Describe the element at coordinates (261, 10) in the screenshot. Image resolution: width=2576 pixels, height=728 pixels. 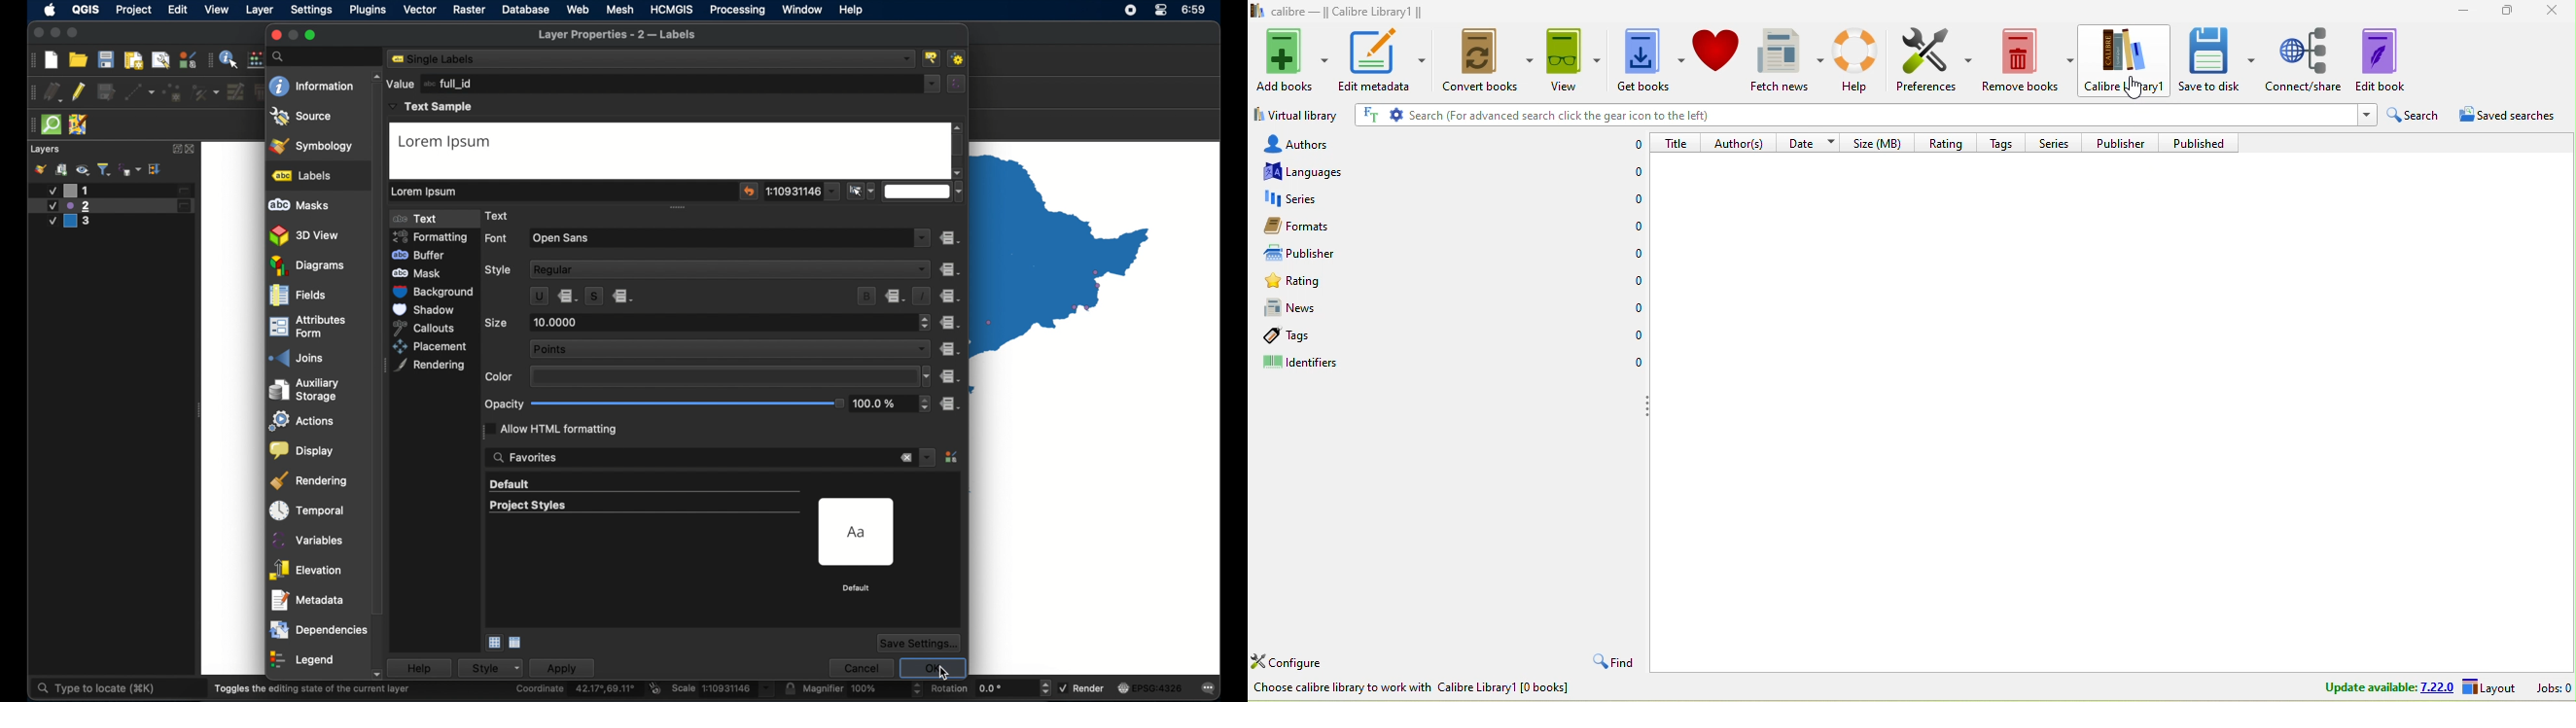
I see `layer` at that location.